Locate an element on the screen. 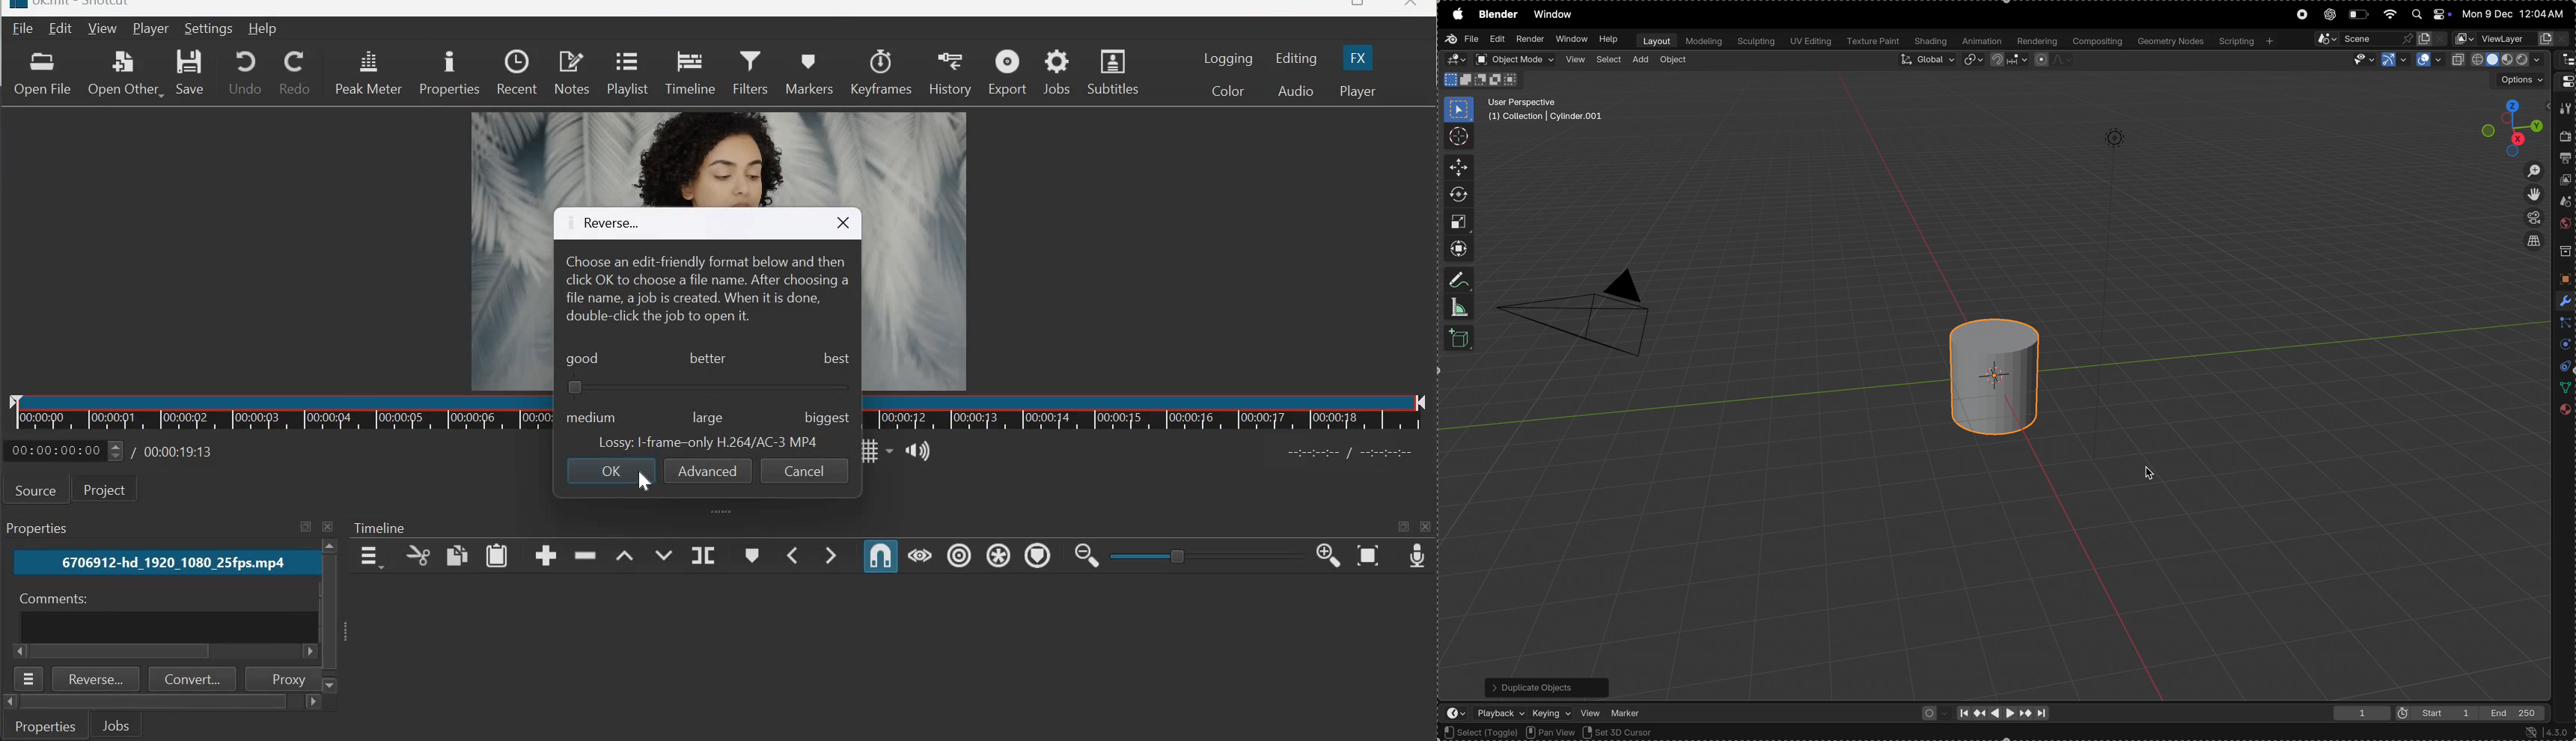 The width and height of the screenshot is (2576, 756). Jobs is located at coordinates (40, 528).